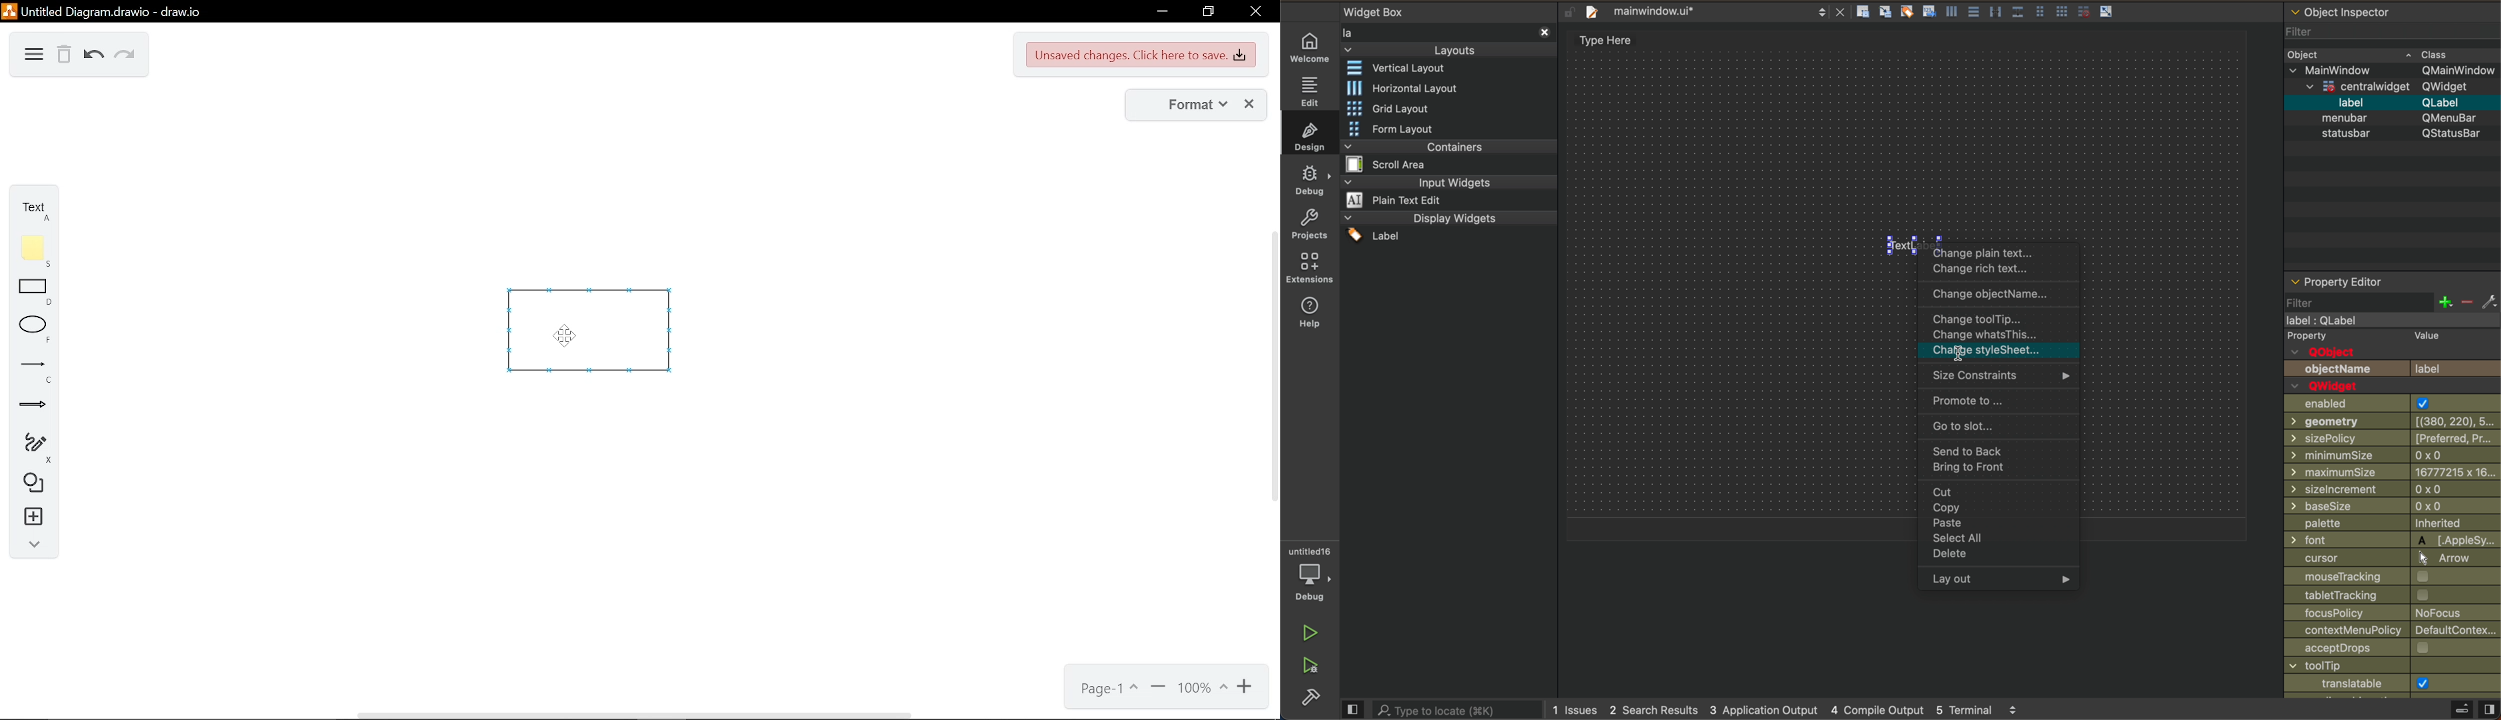  I want to click on welcome, so click(1311, 50).